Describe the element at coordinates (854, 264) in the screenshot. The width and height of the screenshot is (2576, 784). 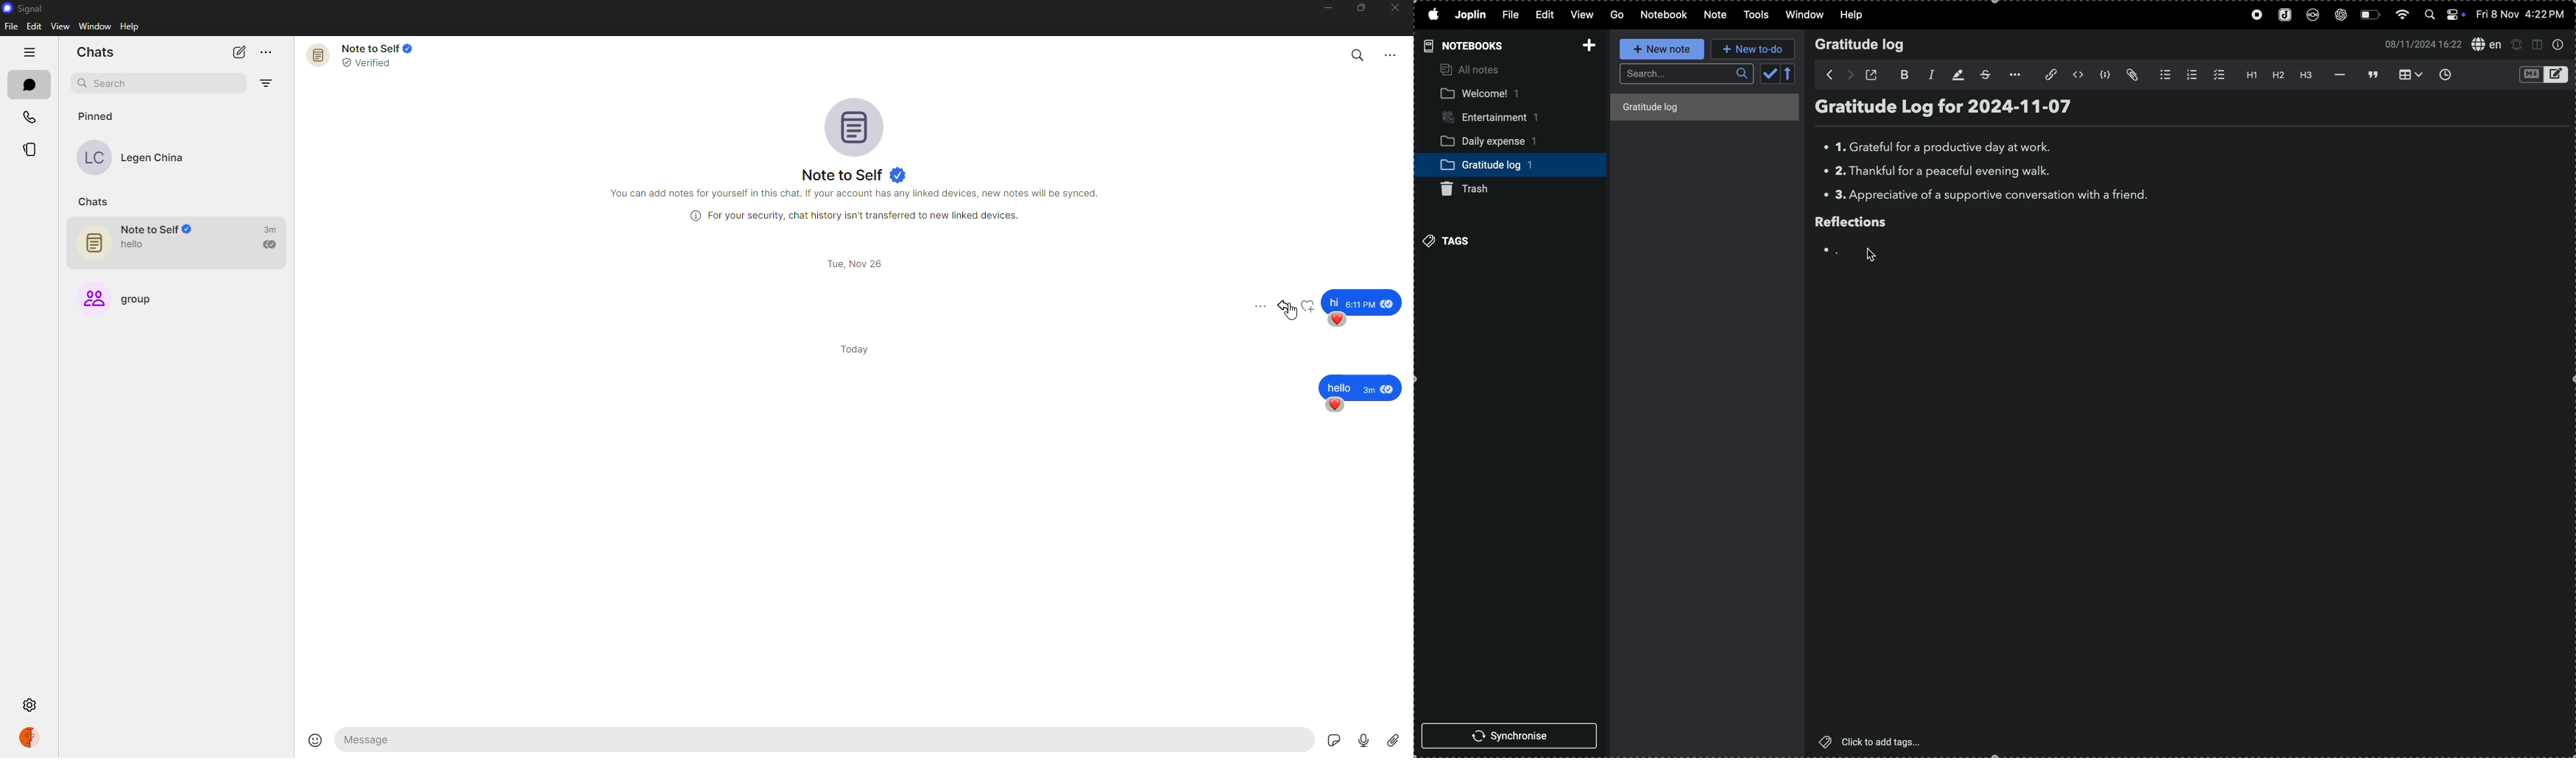
I see `day` at that location.